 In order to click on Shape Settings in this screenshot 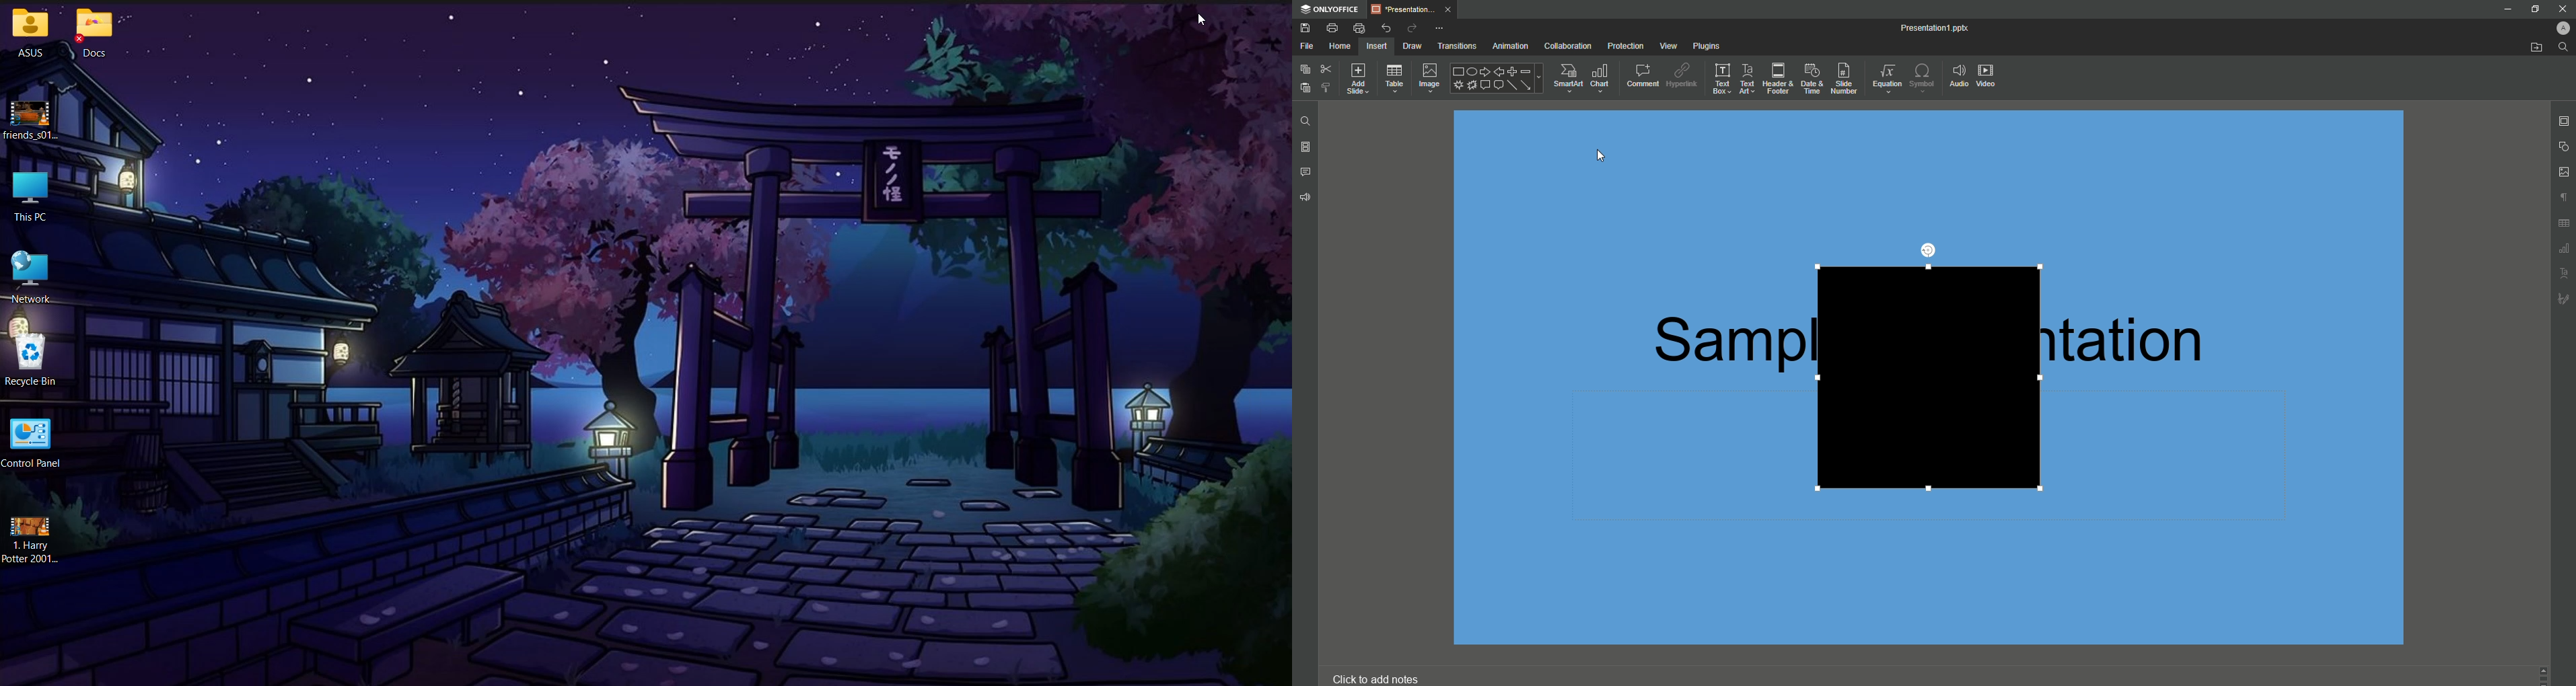, I will do `click(2563, 146)`.